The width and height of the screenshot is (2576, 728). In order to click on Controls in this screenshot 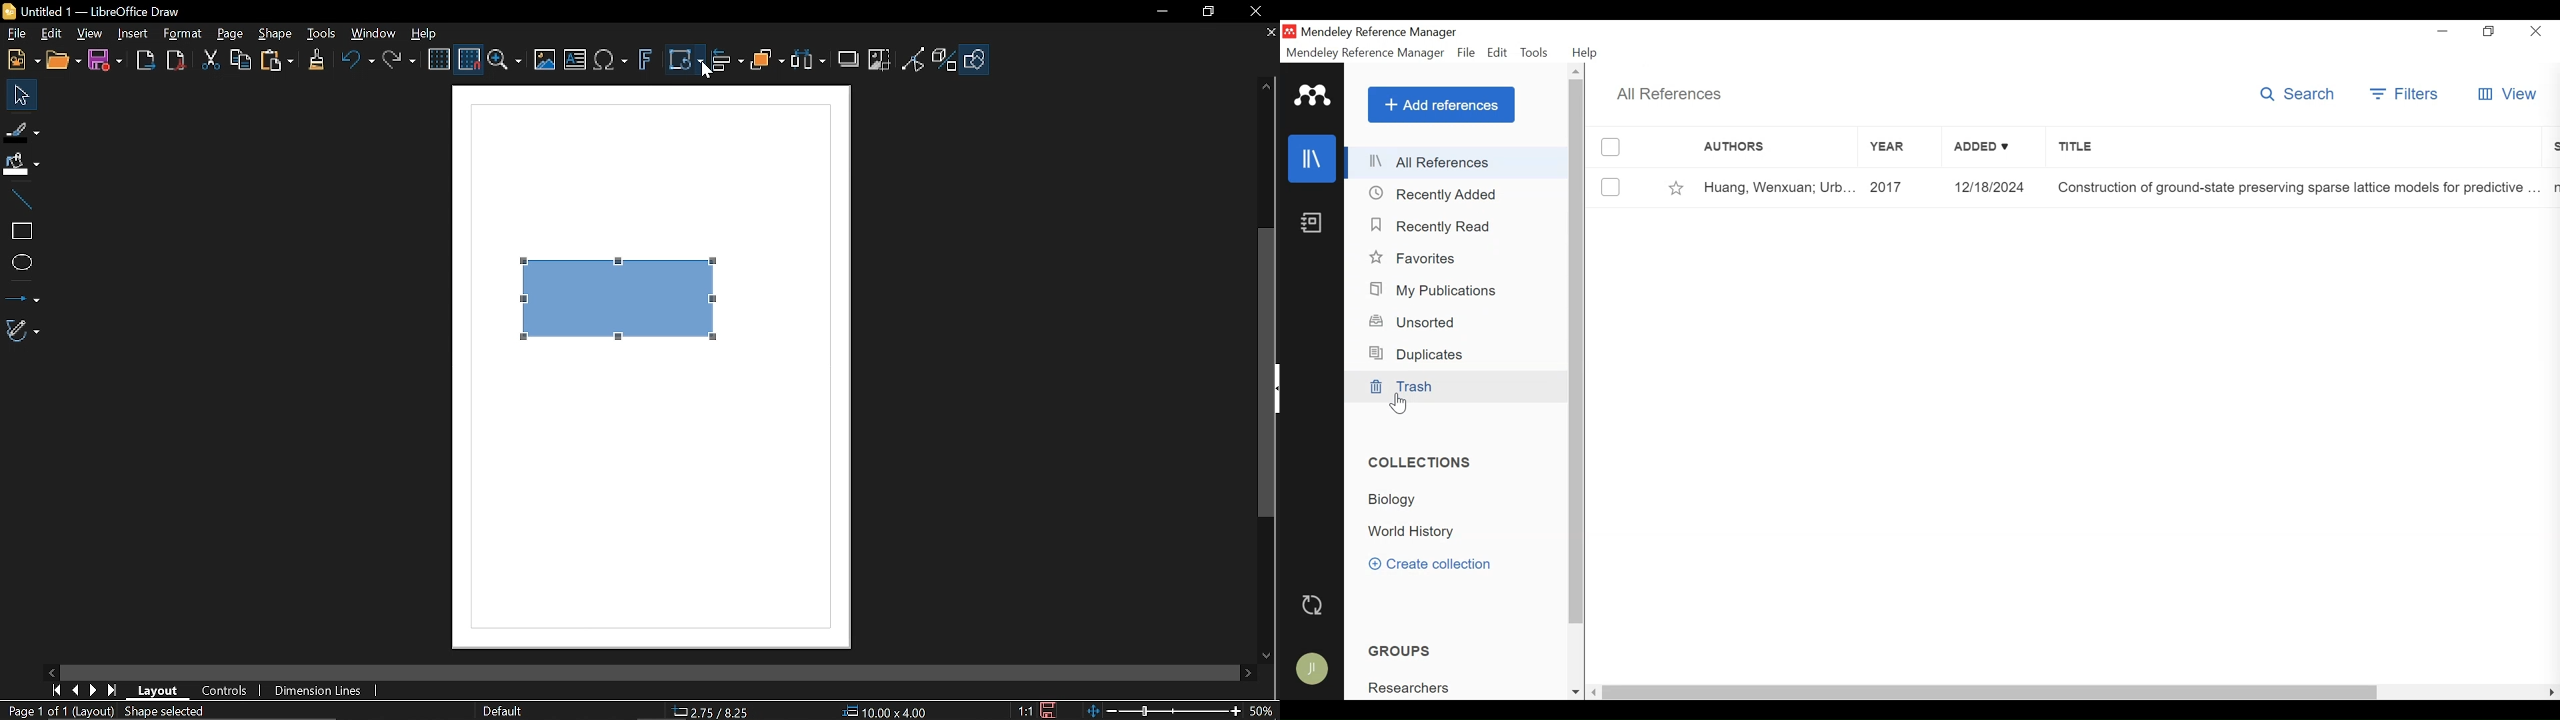, I will do `click(226, 690)`.